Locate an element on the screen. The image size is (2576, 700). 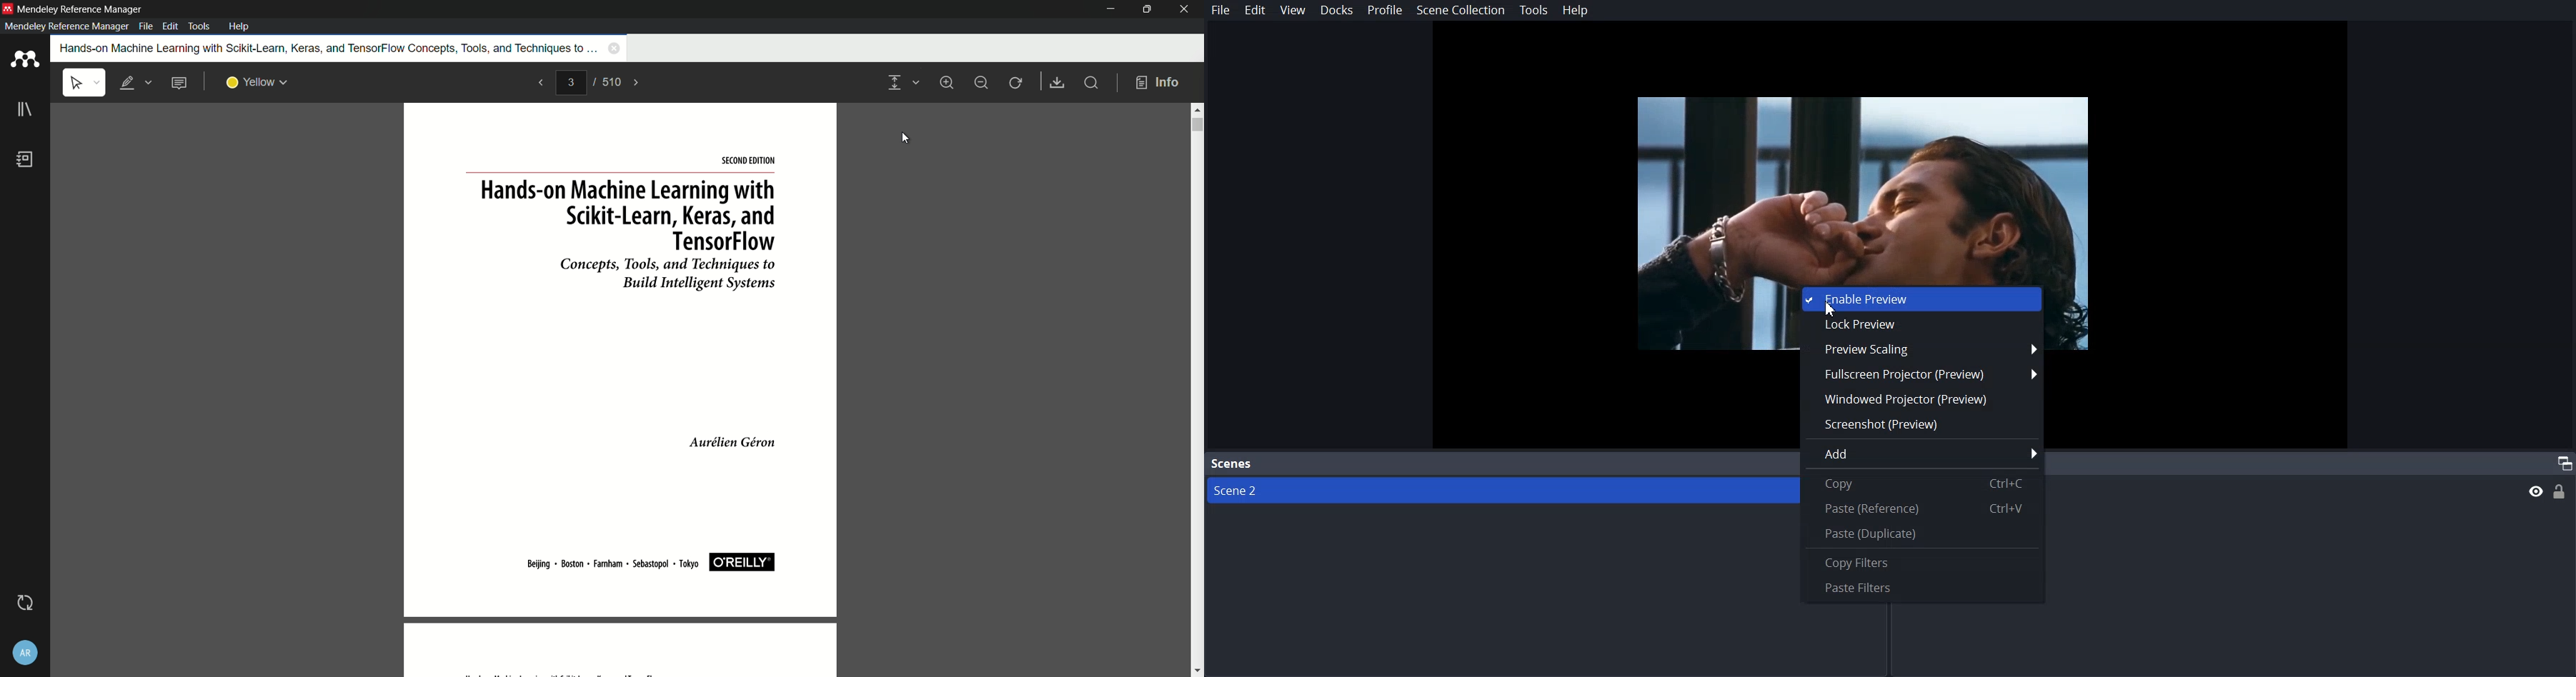
Lock Preview is located at coordinates (1920, 326).